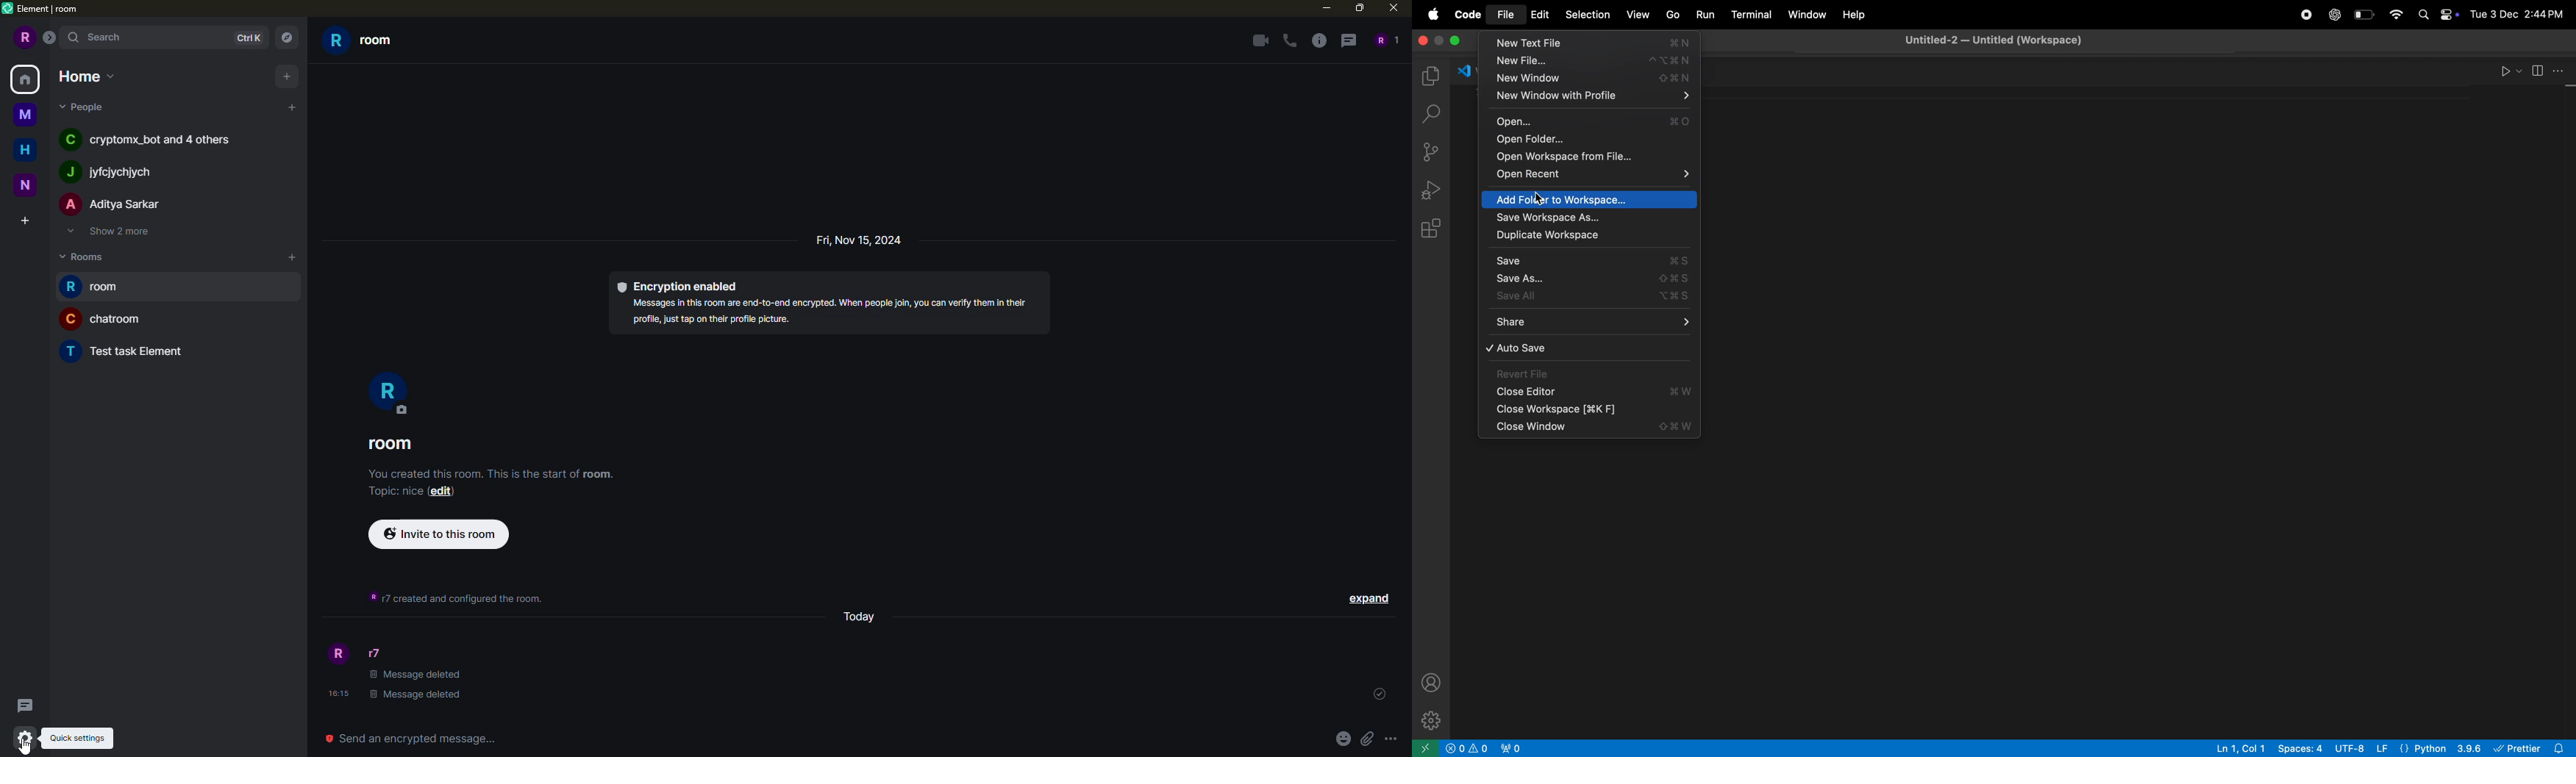  What do you see at coordinates (1591, 139) in the screenshot?
I see `open folder` at bounding box center [1591, 139].